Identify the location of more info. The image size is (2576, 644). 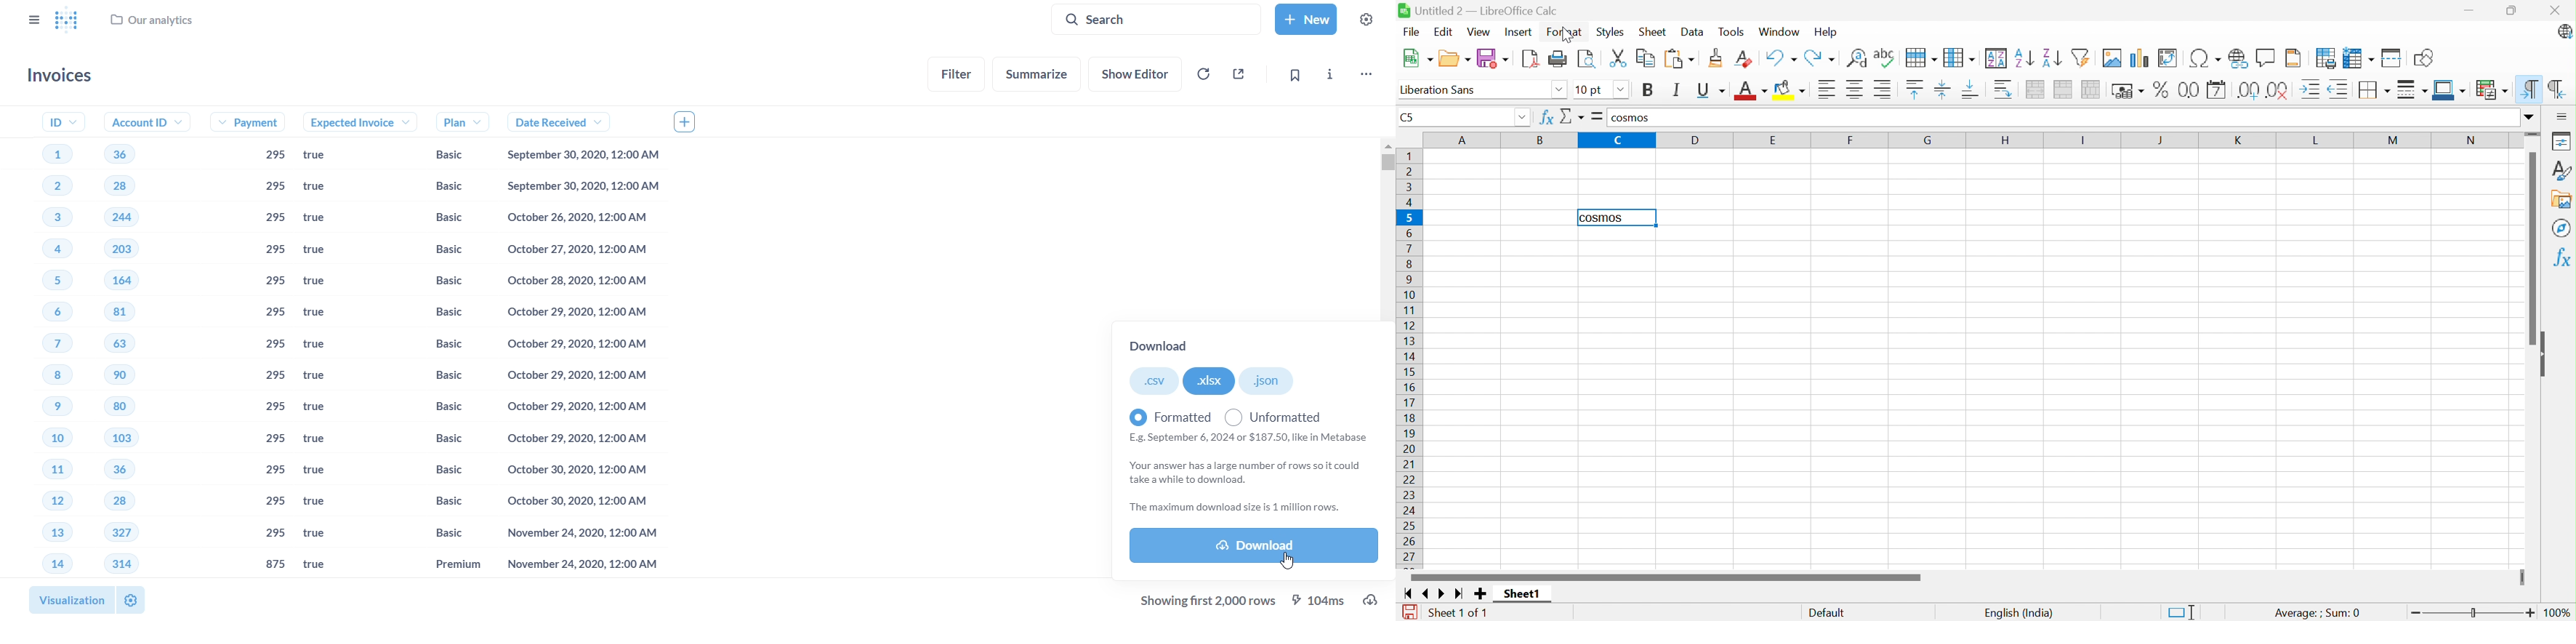
(1329, 72).